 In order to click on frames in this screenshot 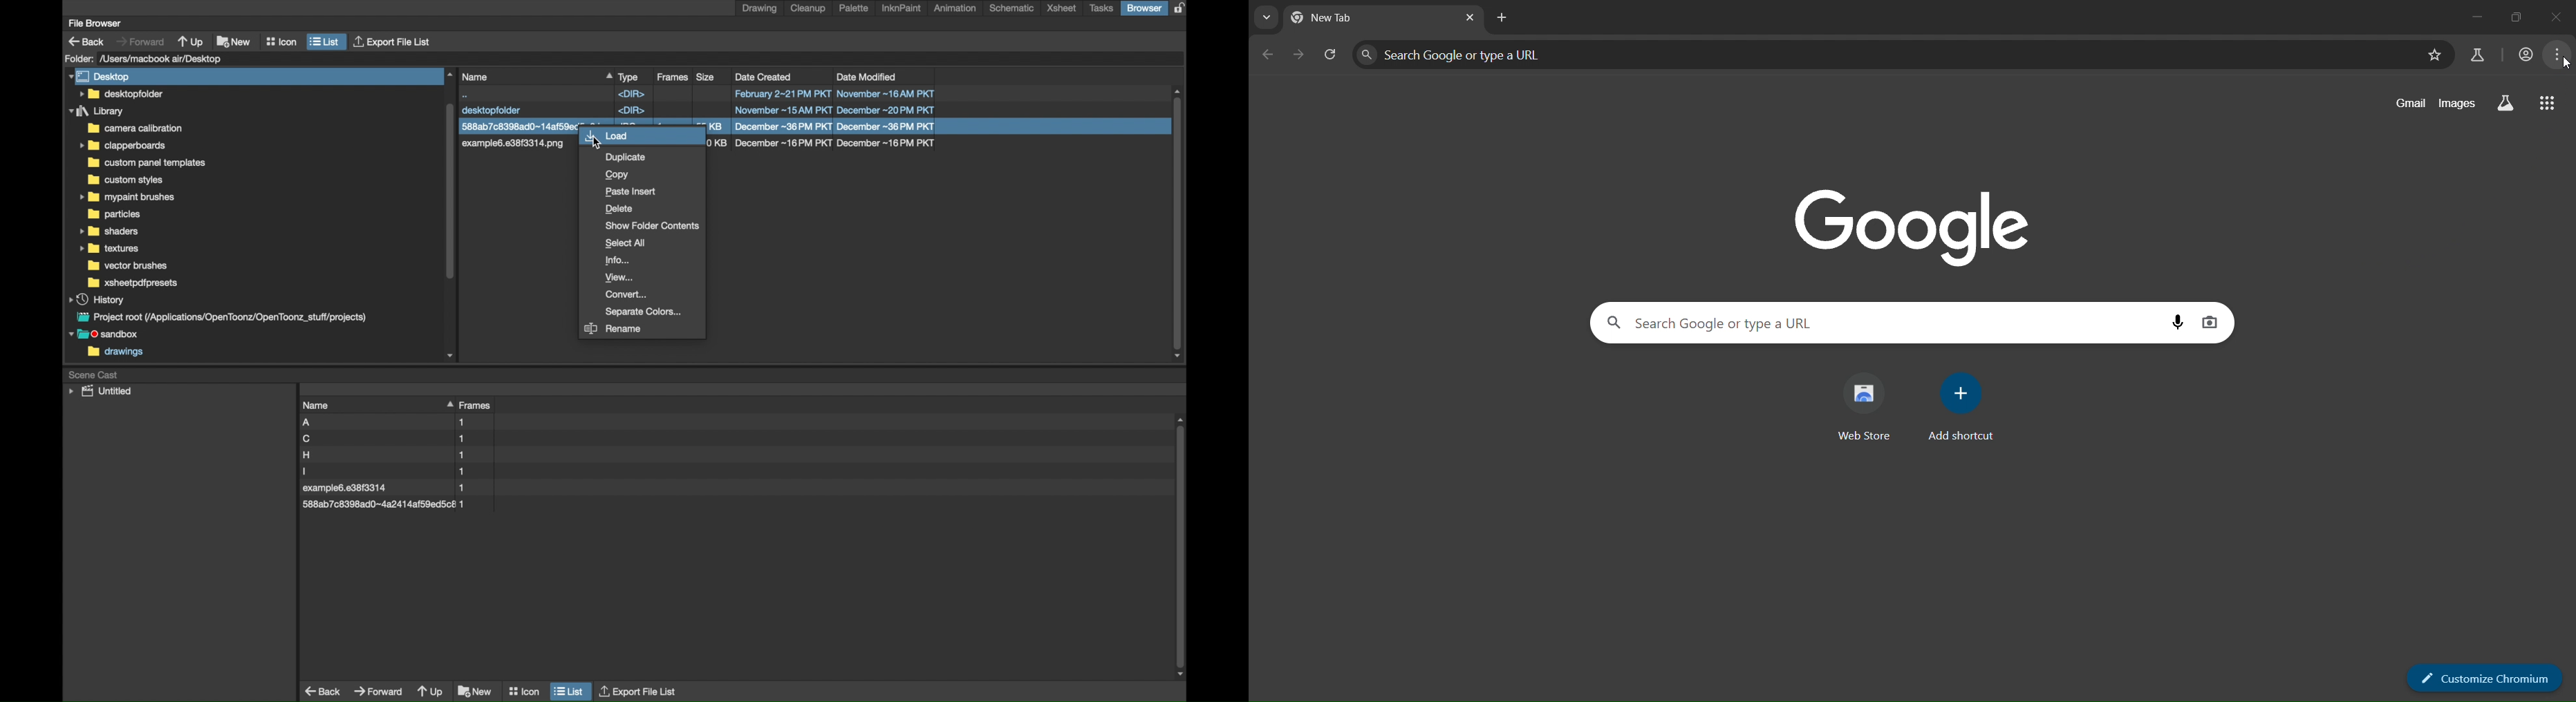, I will do `click(674, 77)`.